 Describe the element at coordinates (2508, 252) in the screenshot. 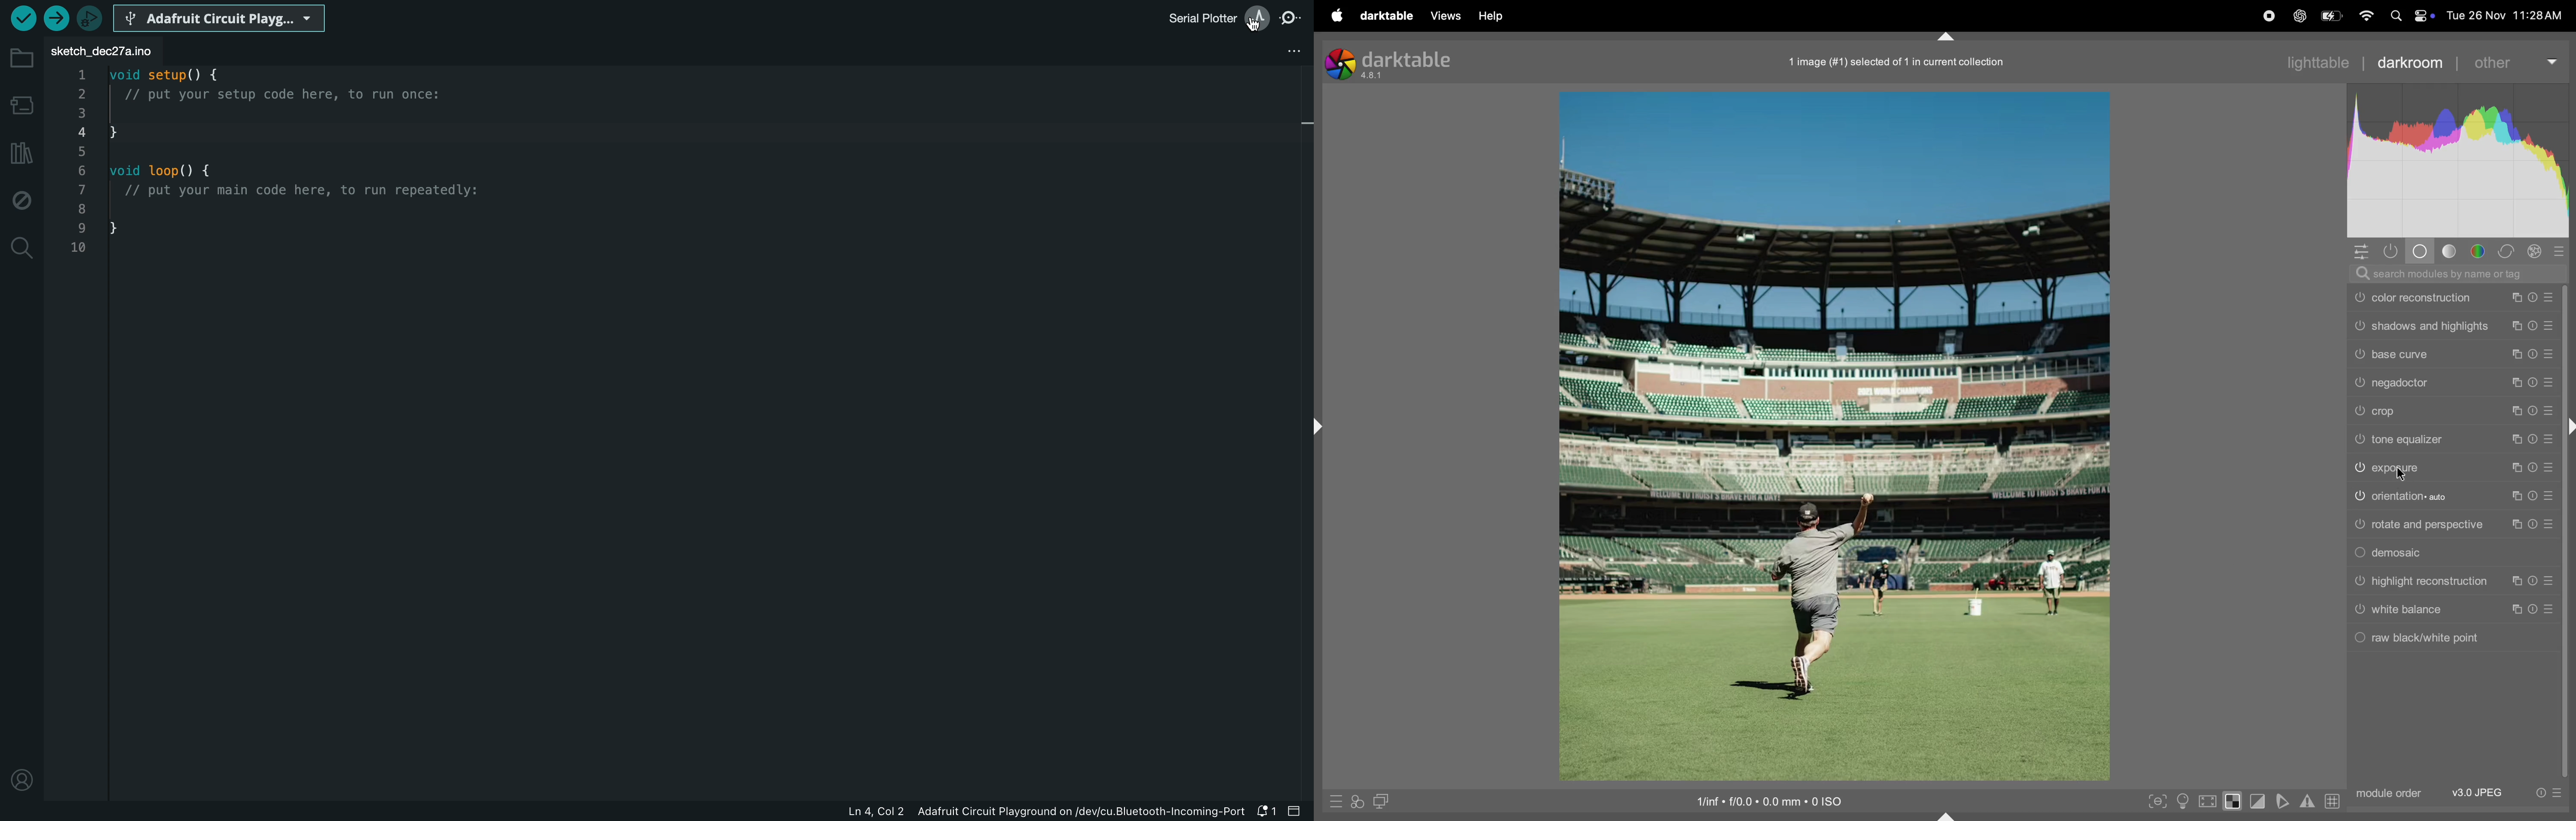

I see `correct` at that location.